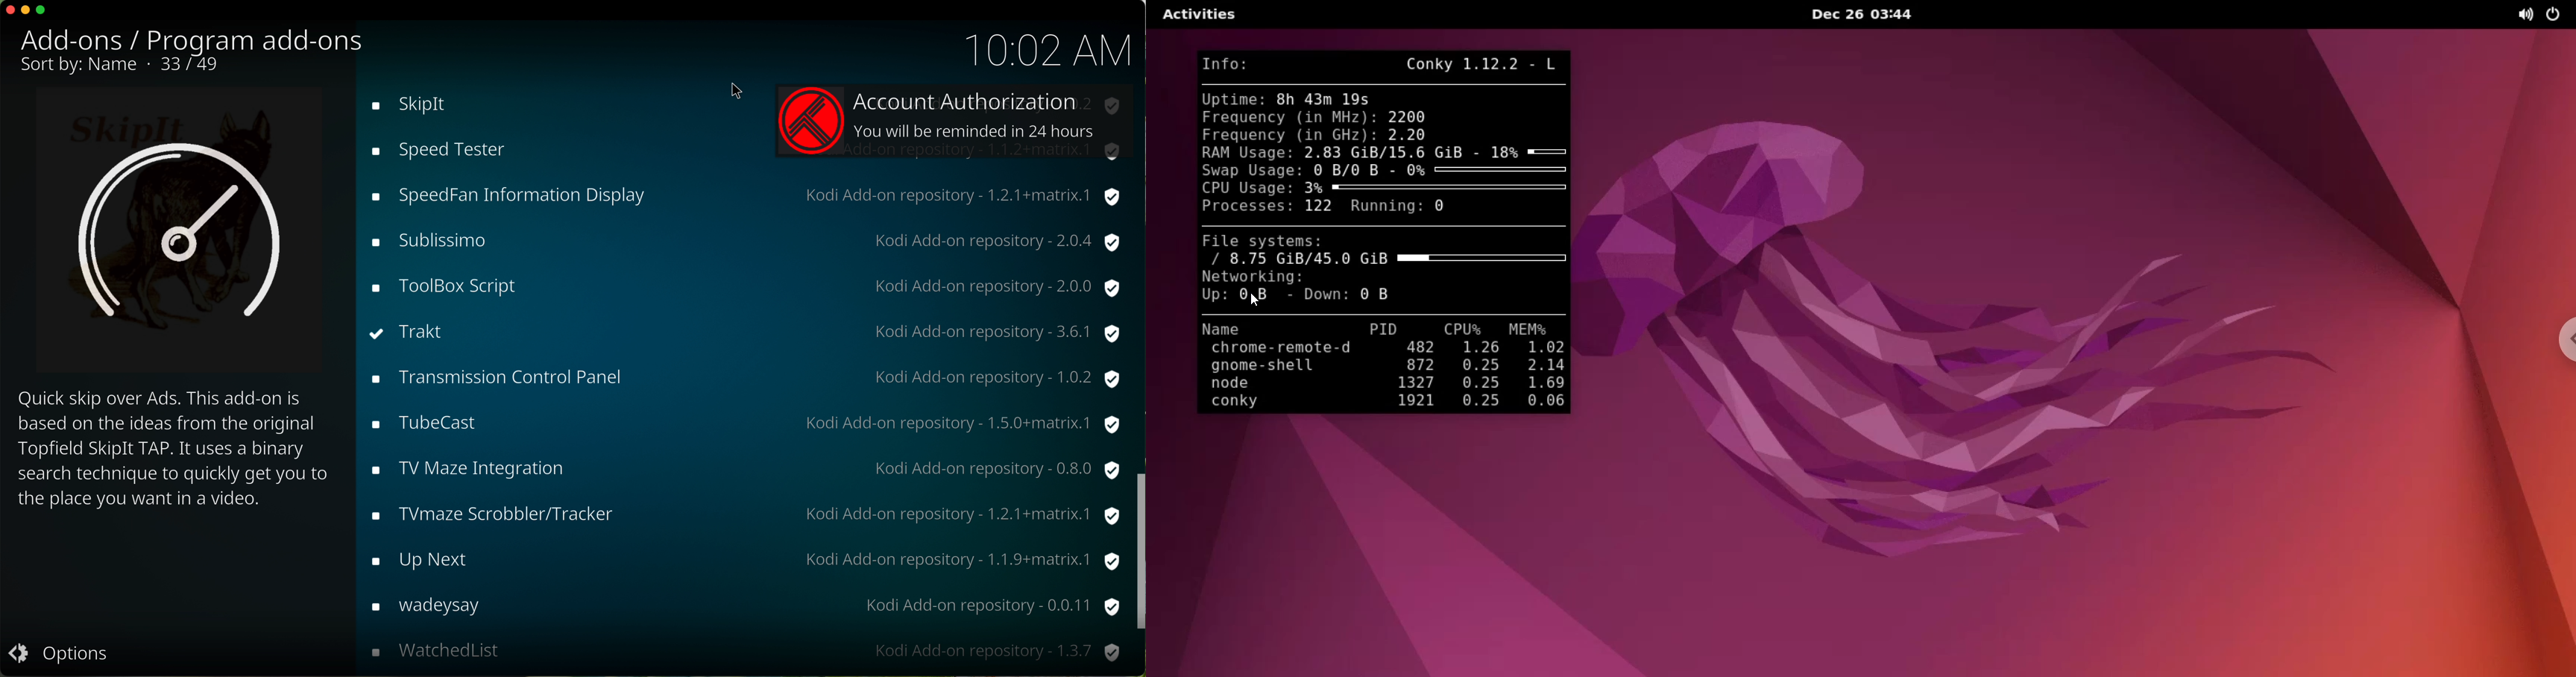 The width and height of the screenshot is (2576, 700). What do you see at coordinates (958, 120) in the screenshot?
I see `account authorization` at bounding box center [958, 120].